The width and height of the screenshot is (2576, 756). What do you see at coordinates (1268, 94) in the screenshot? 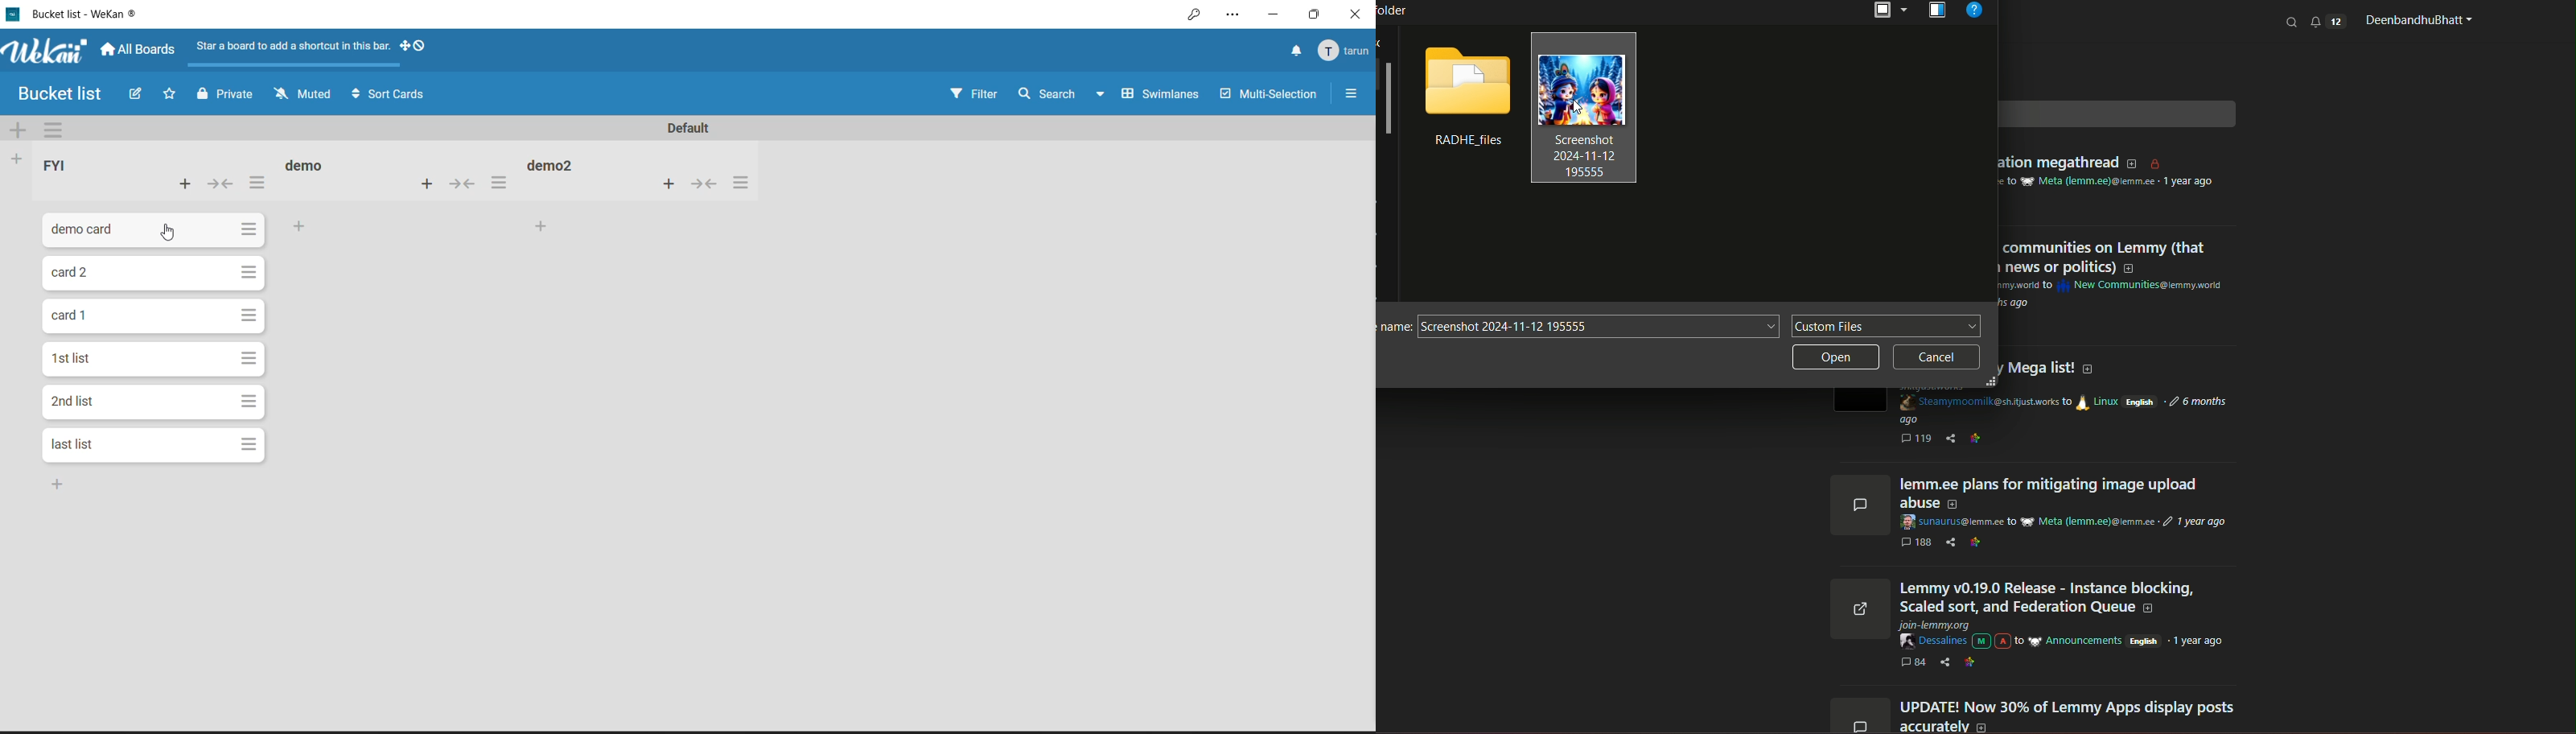
I see `multi selection` at bounding box center [1268, 94].